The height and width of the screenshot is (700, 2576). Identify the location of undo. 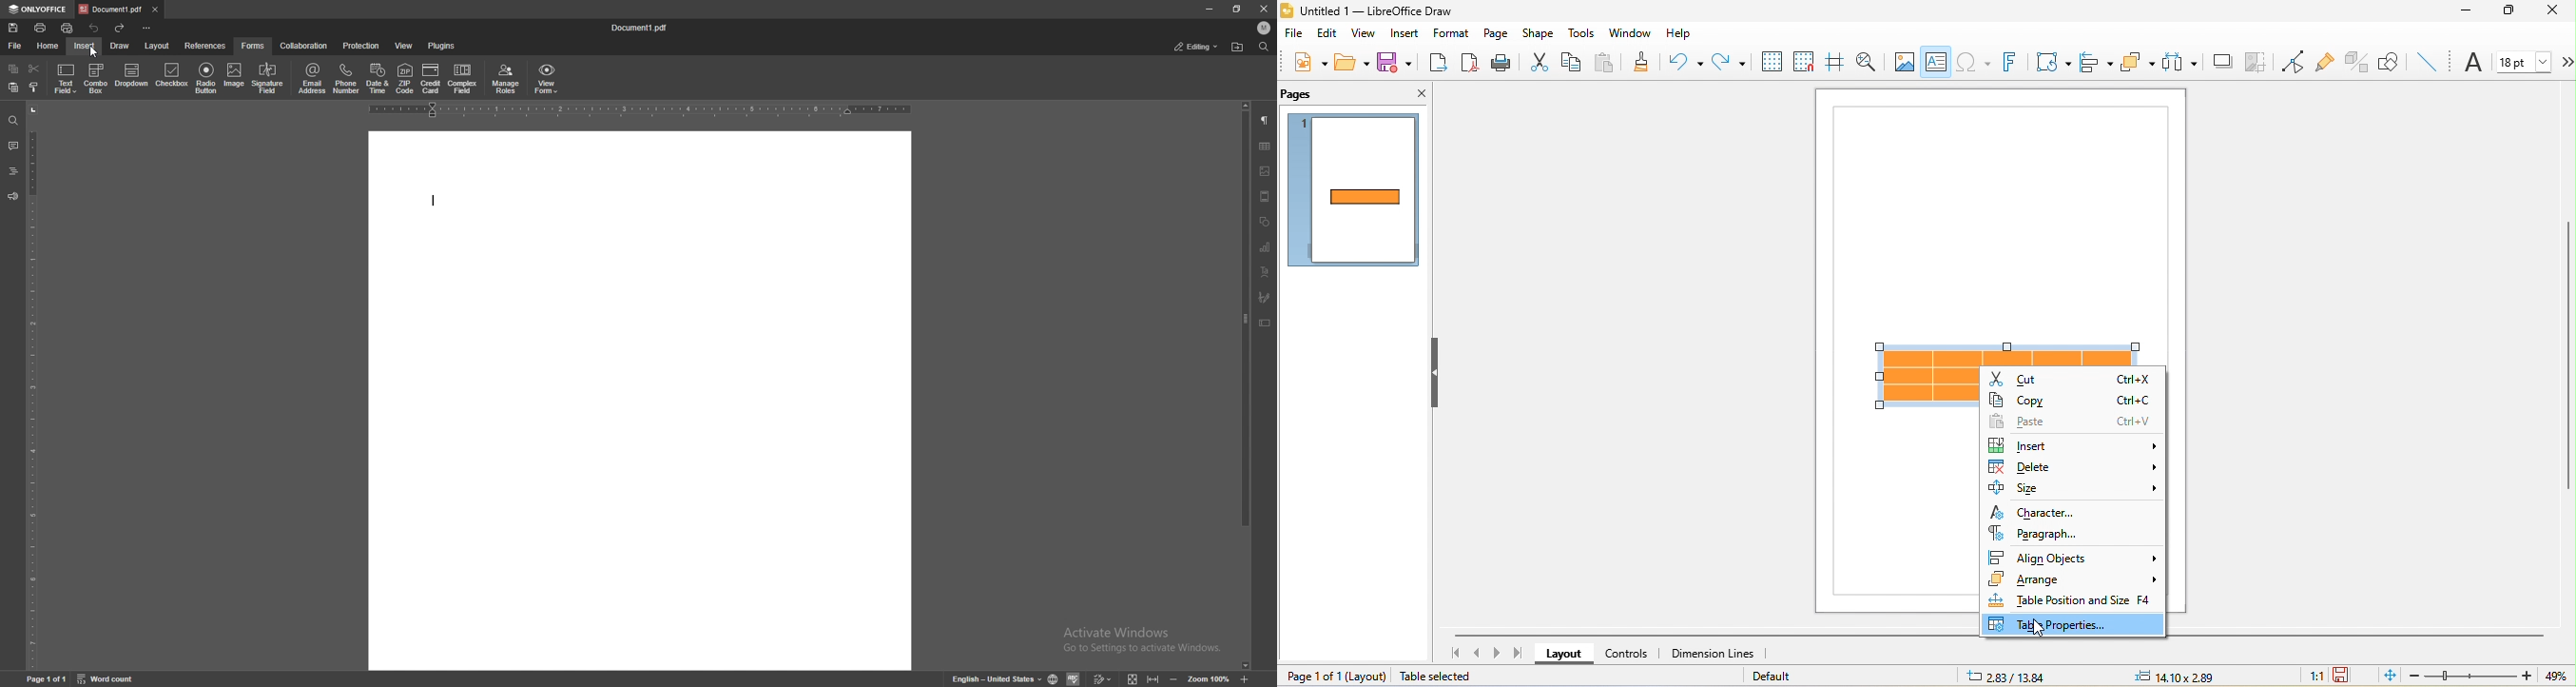
(1688, 62).